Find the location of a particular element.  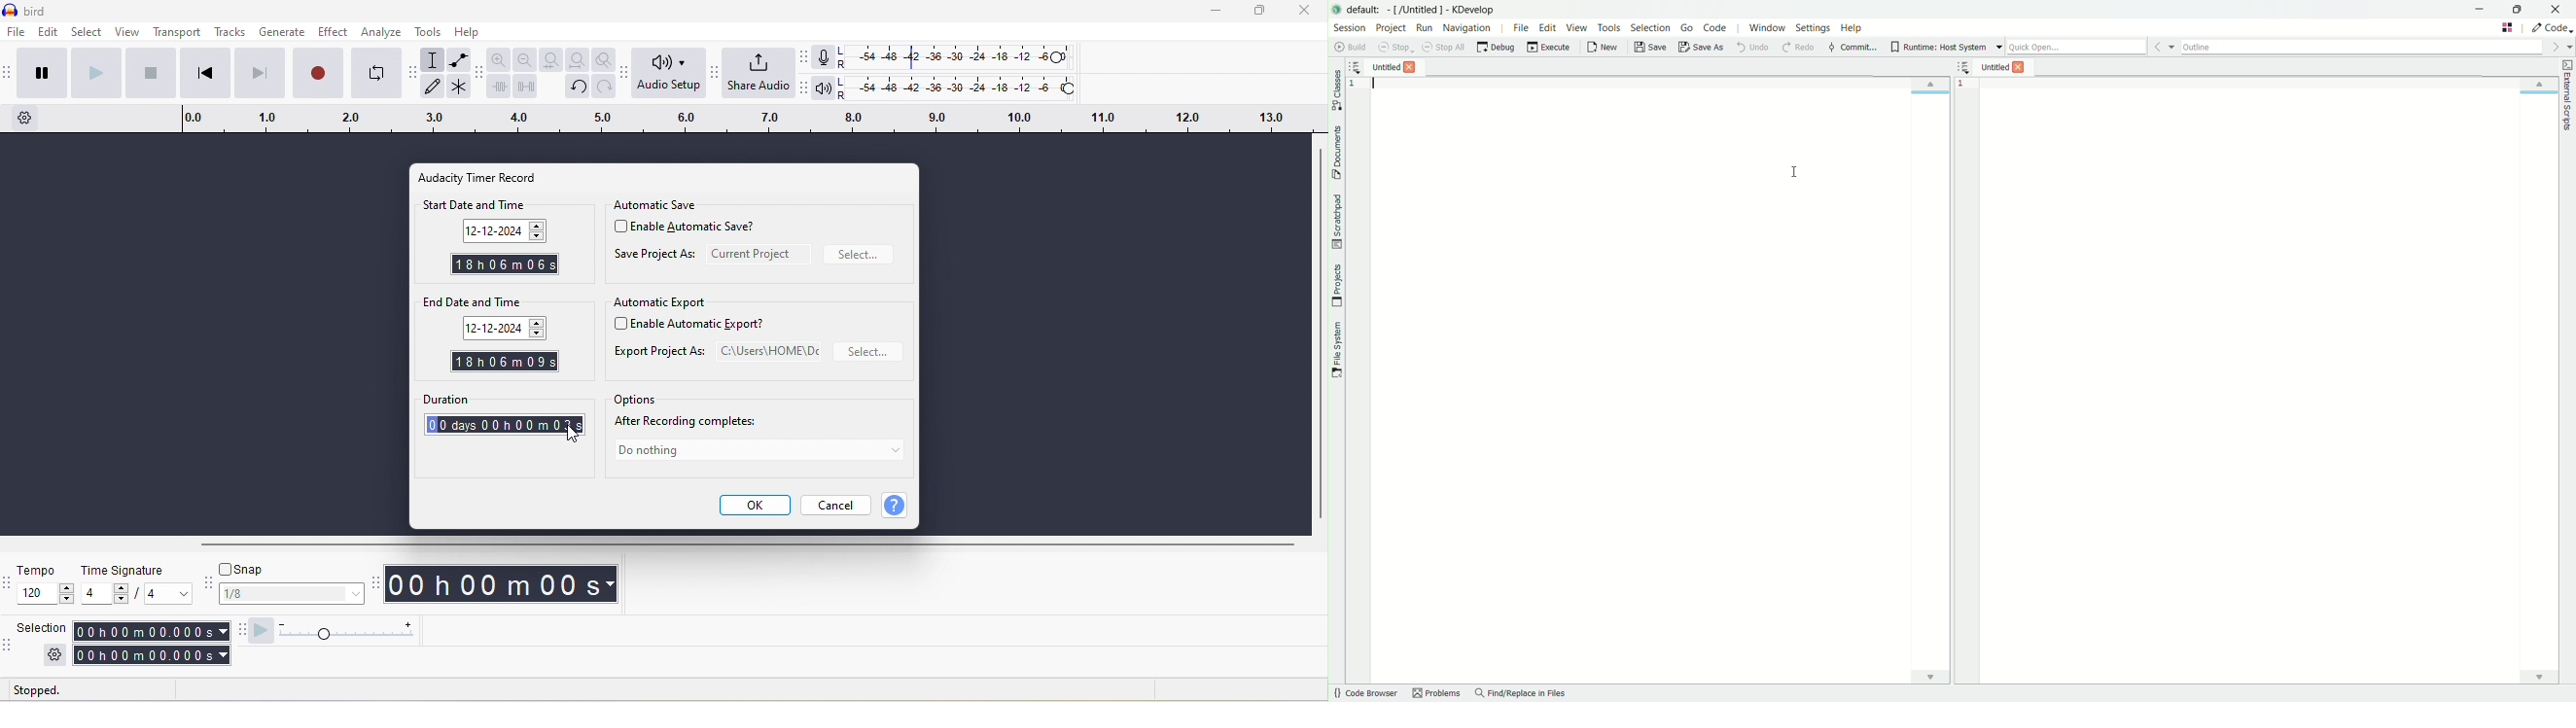

playback level is located at coordinates (966, 88).